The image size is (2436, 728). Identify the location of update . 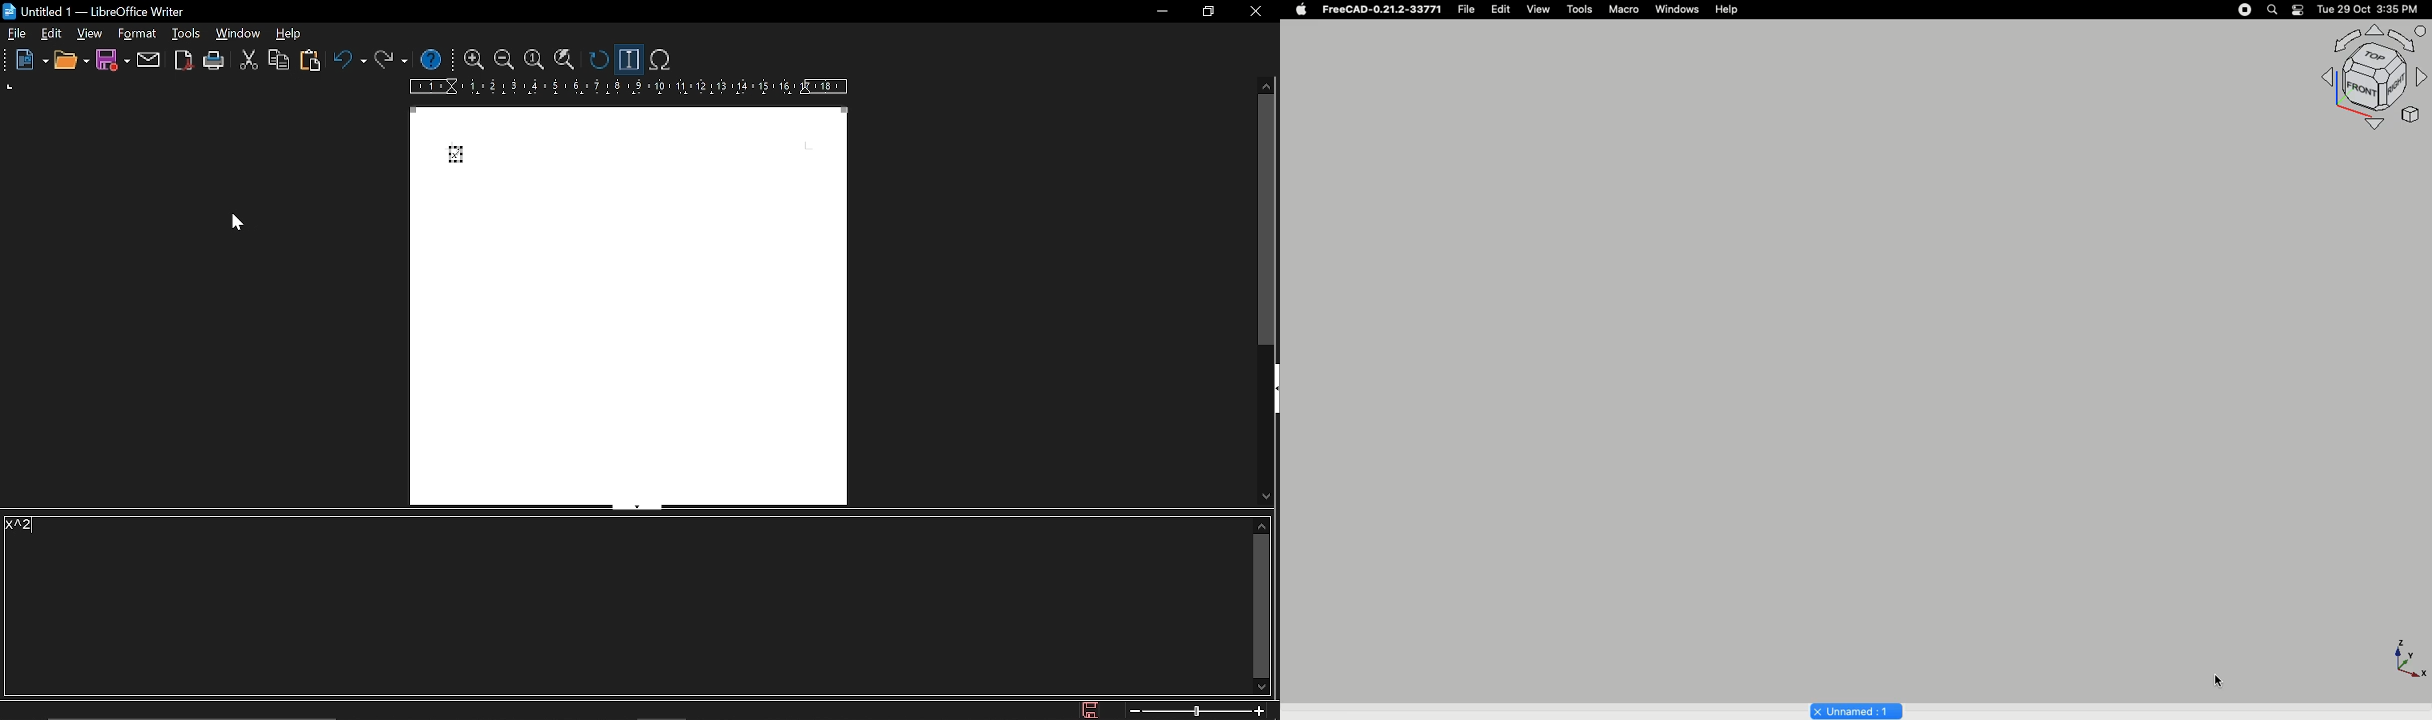
(596, 60).